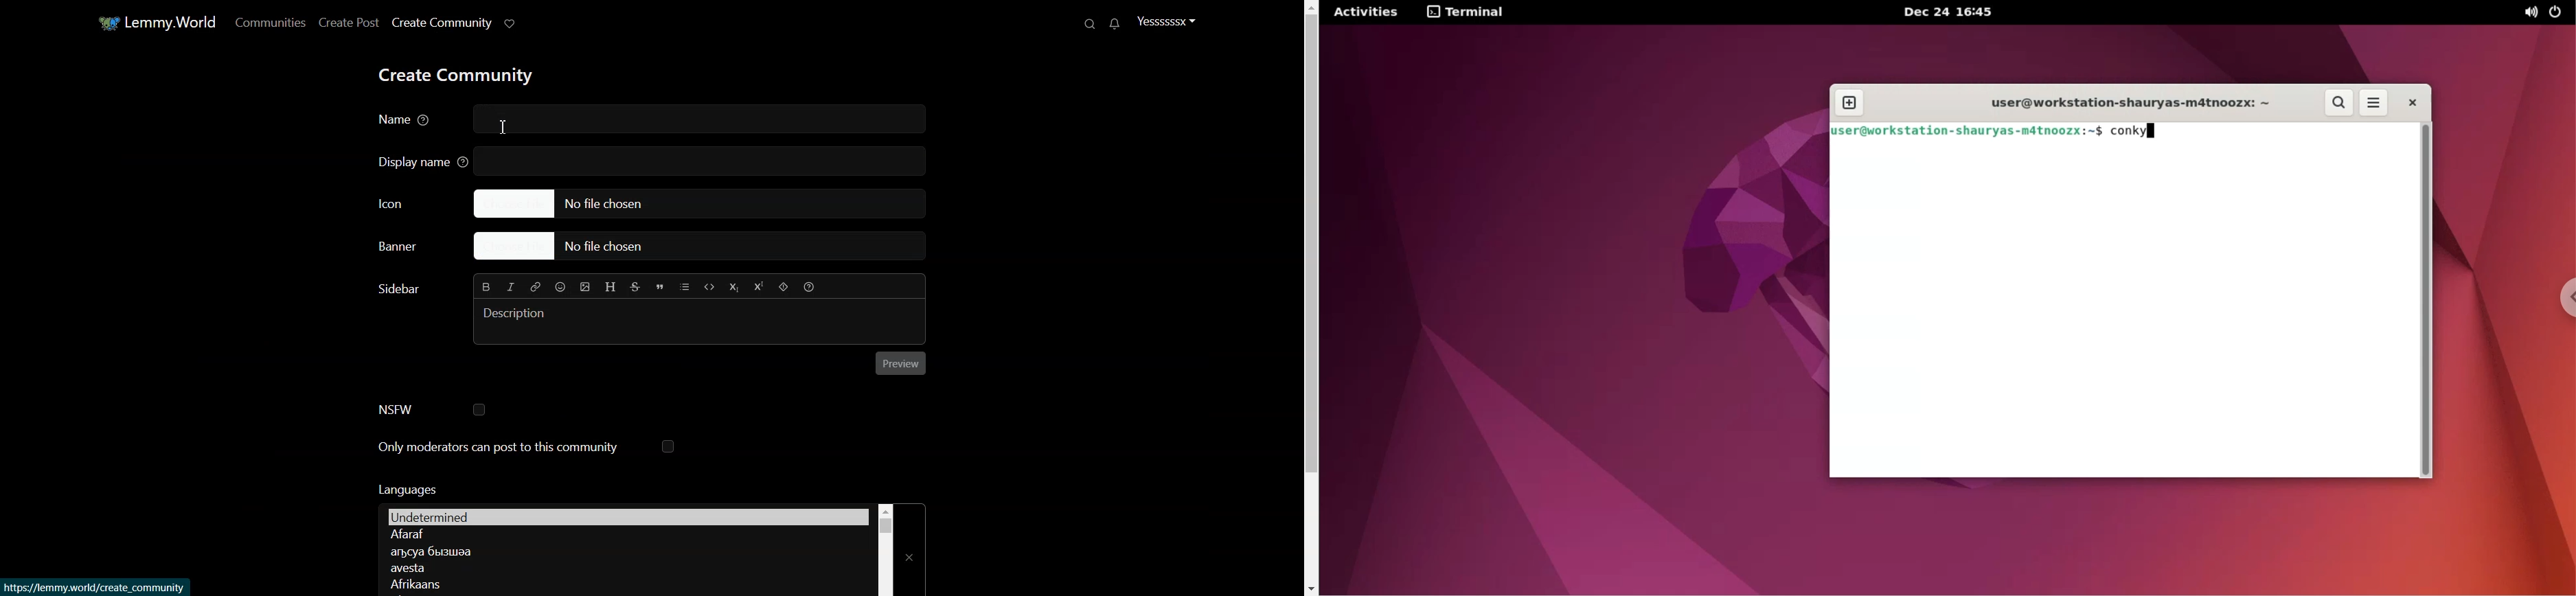  I want to click on Text, so click(397, 289).